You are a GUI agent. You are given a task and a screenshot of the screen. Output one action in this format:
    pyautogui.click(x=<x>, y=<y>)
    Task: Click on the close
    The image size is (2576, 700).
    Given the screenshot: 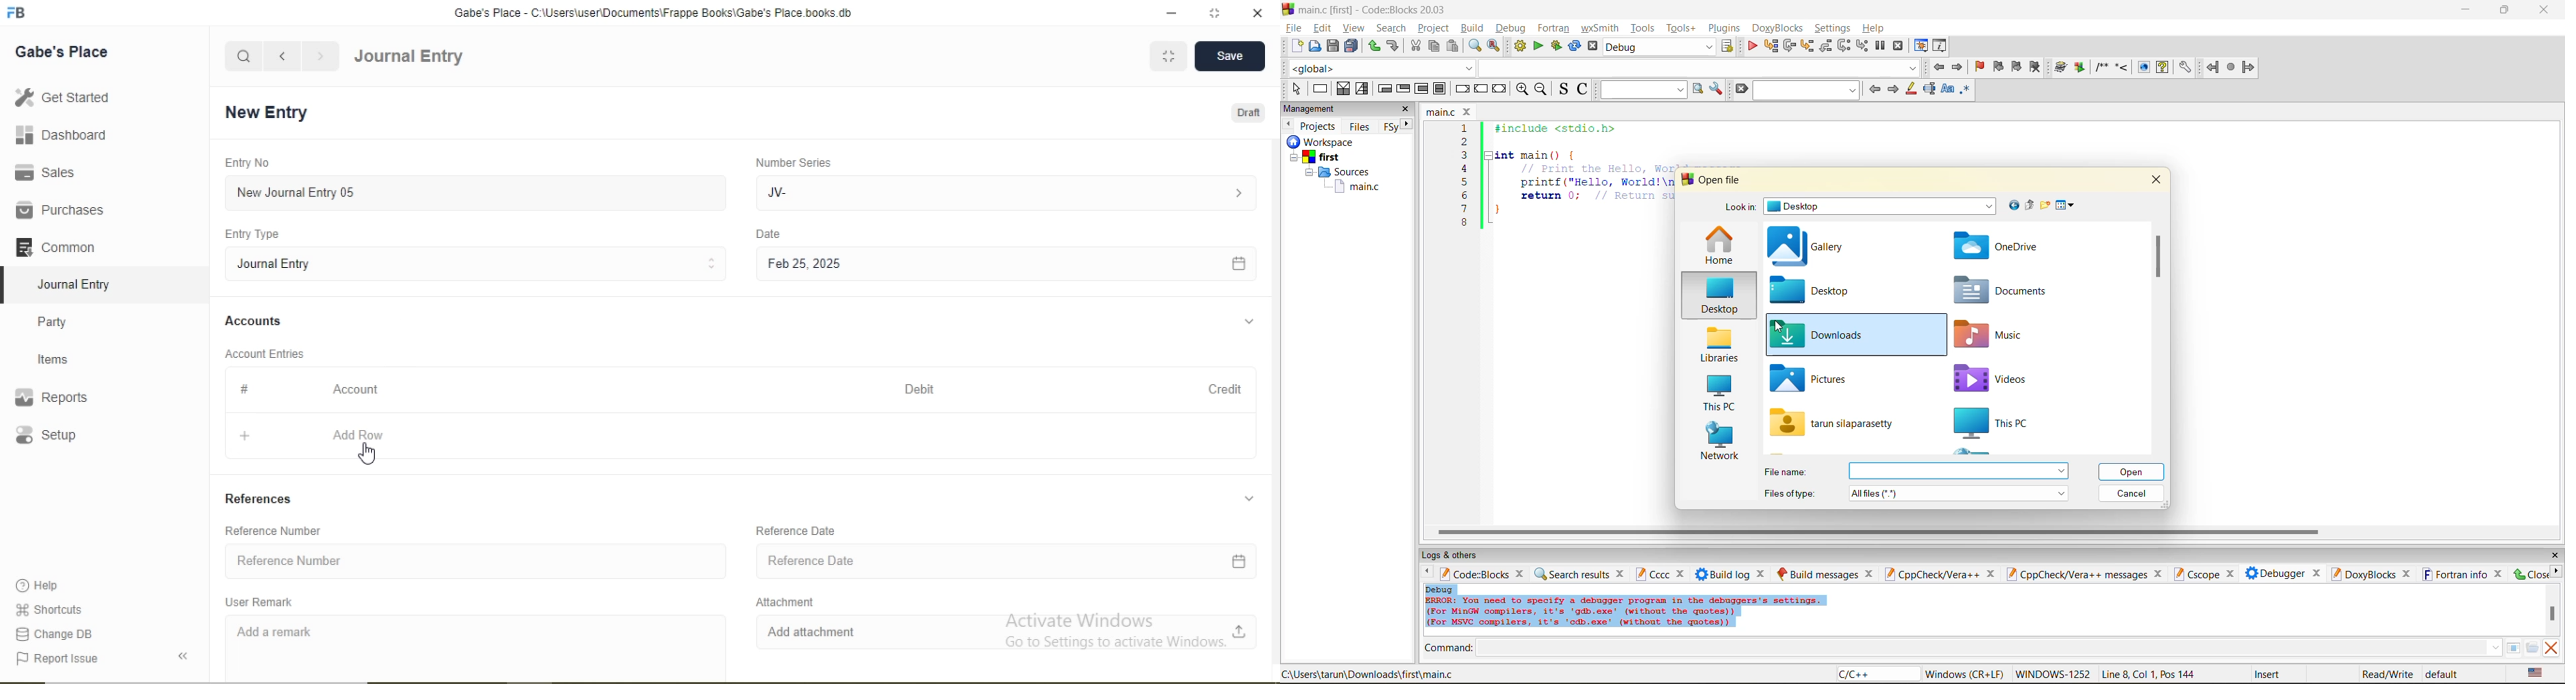 What is the action you would take?
    pyautogui.click(x=2499, y=574)
    